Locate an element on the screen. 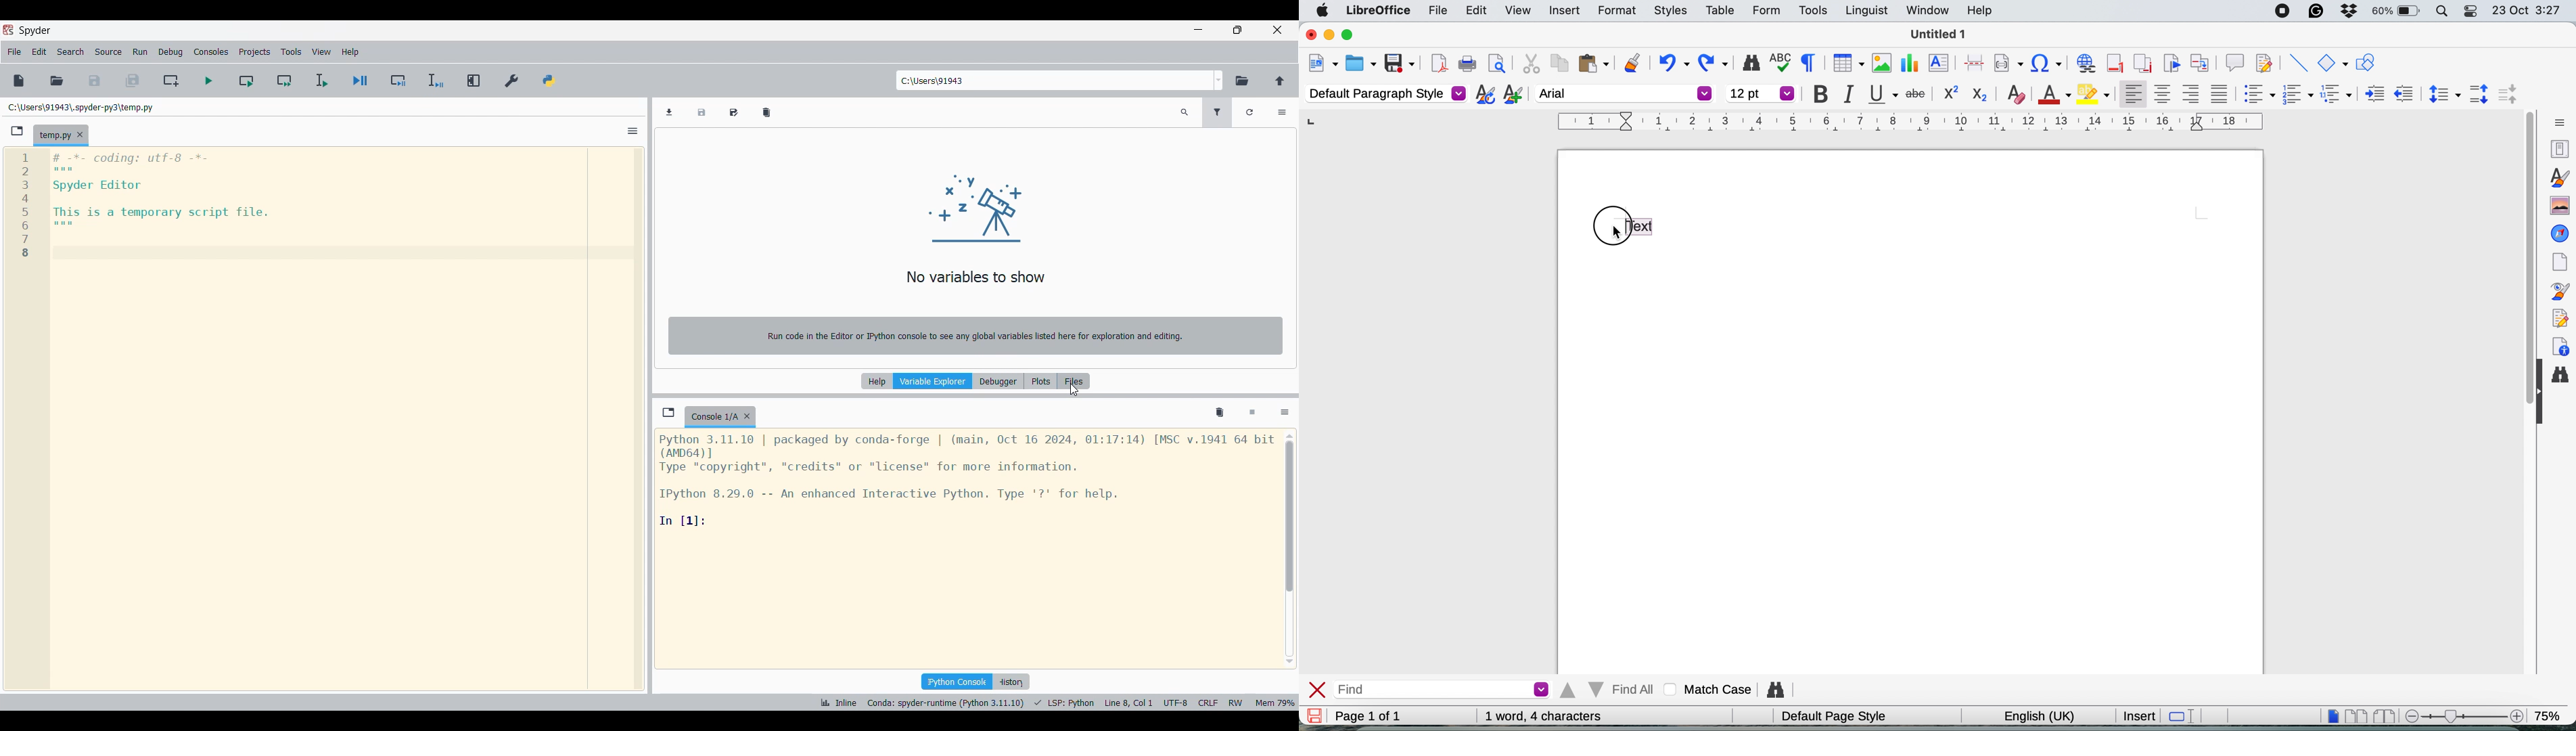 The width and height of the screenshot is (2576, 756). Current tab is located at coordinates (53, 136).